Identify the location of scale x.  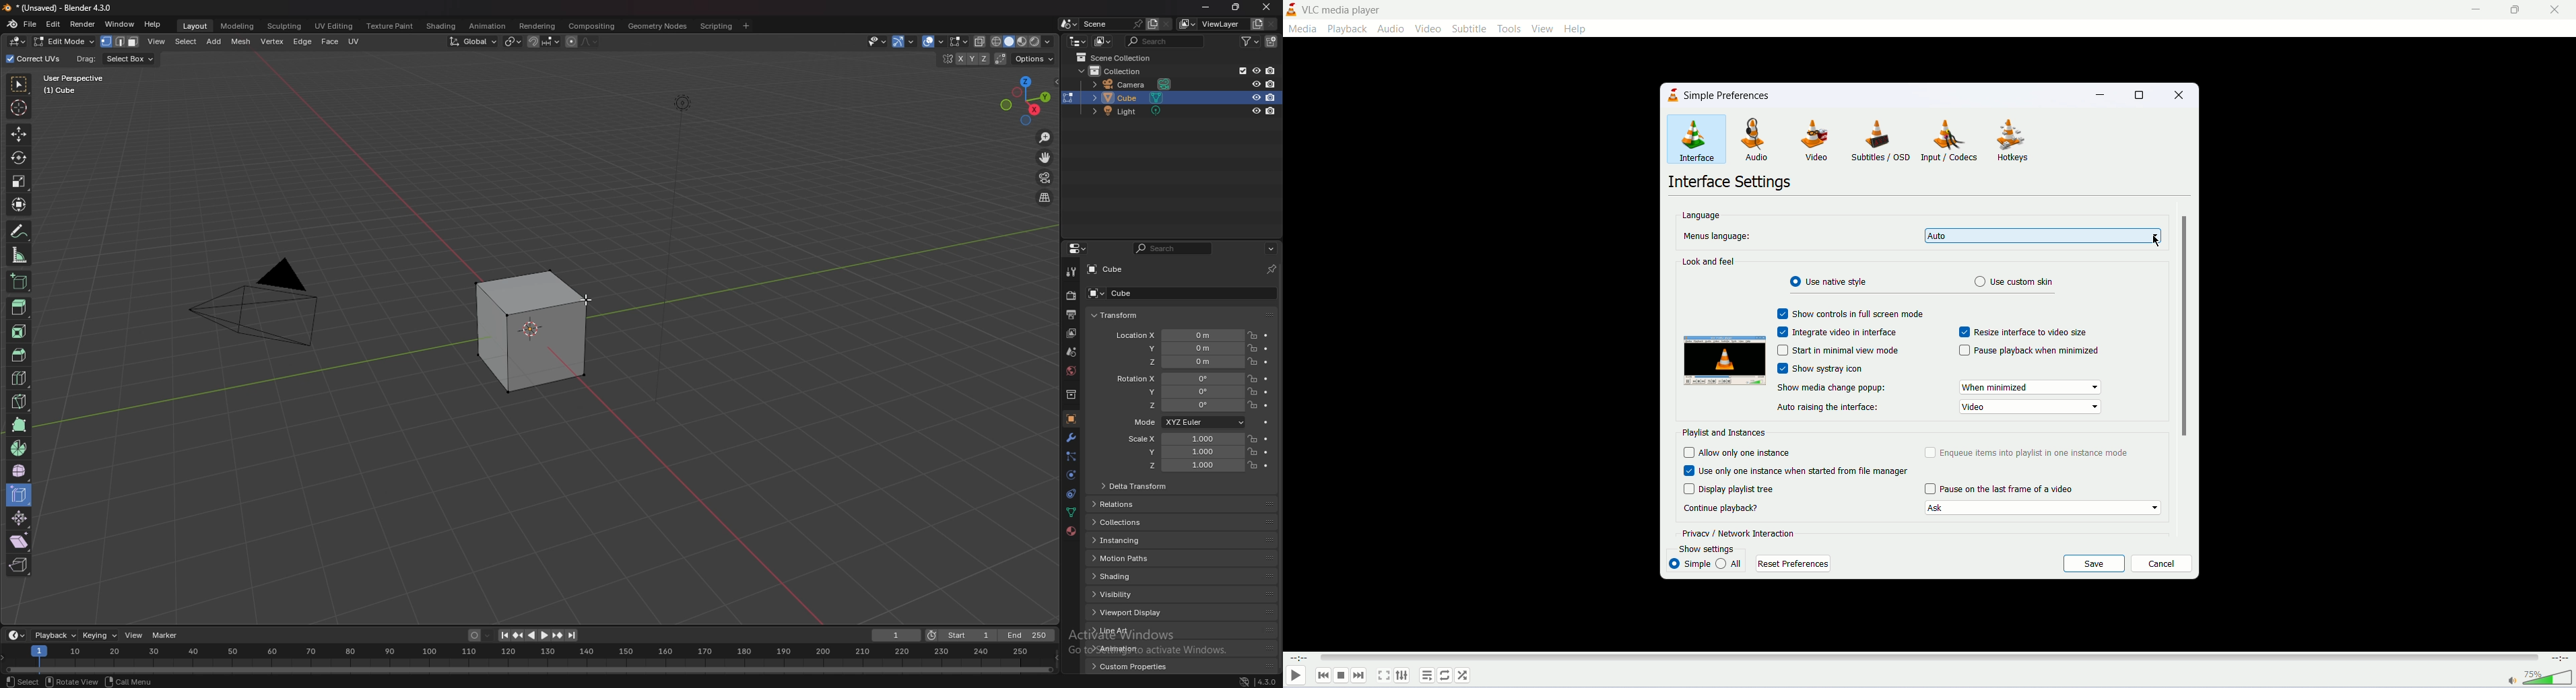
(1183, 439).